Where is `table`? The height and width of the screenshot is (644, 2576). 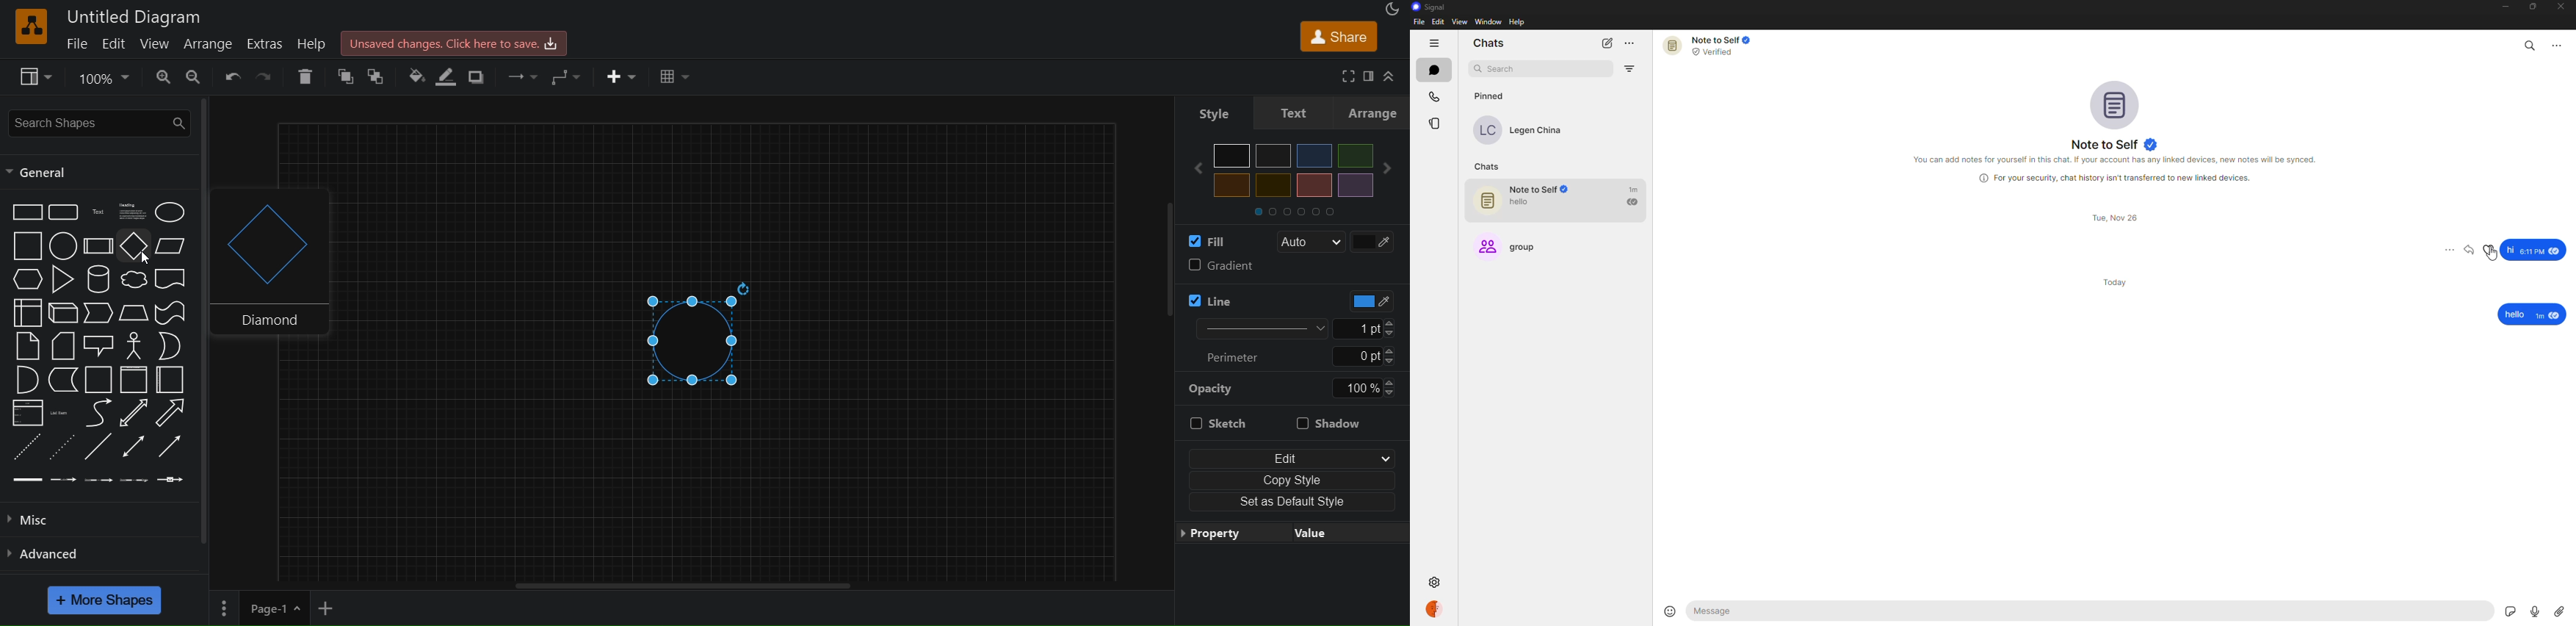
table is located at coordinates (676, 77).